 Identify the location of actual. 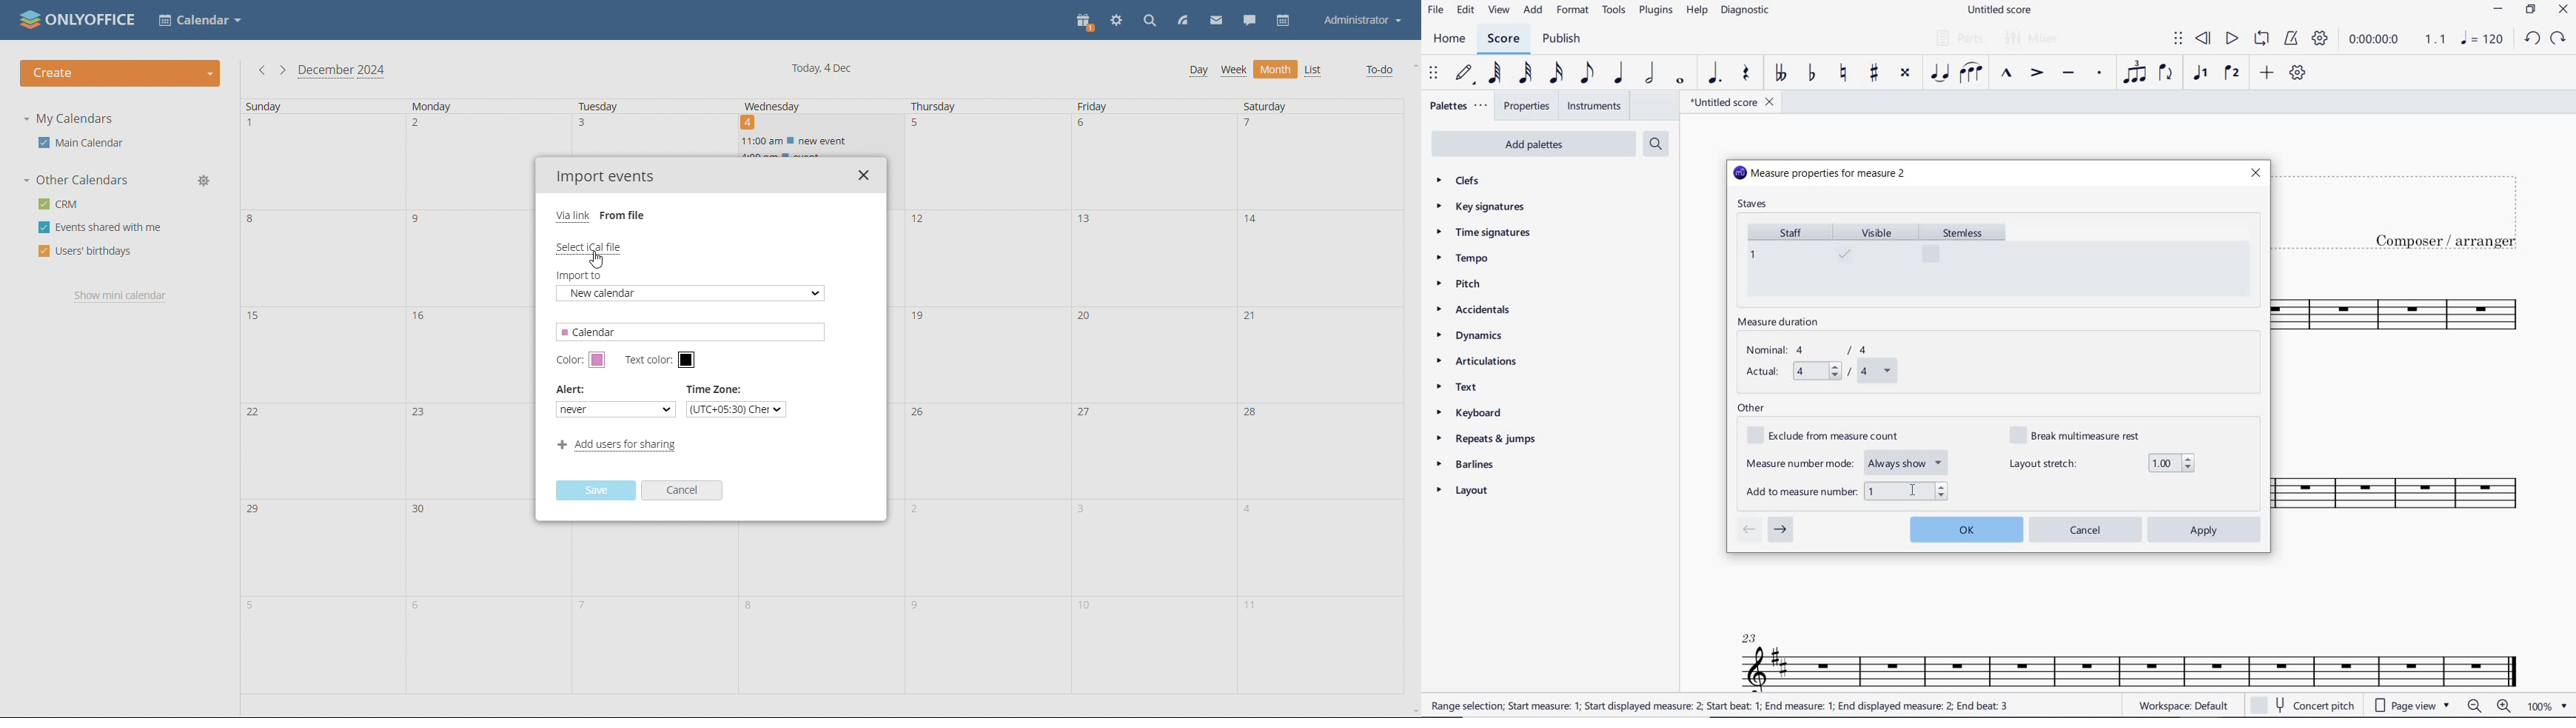
(1819, 372).